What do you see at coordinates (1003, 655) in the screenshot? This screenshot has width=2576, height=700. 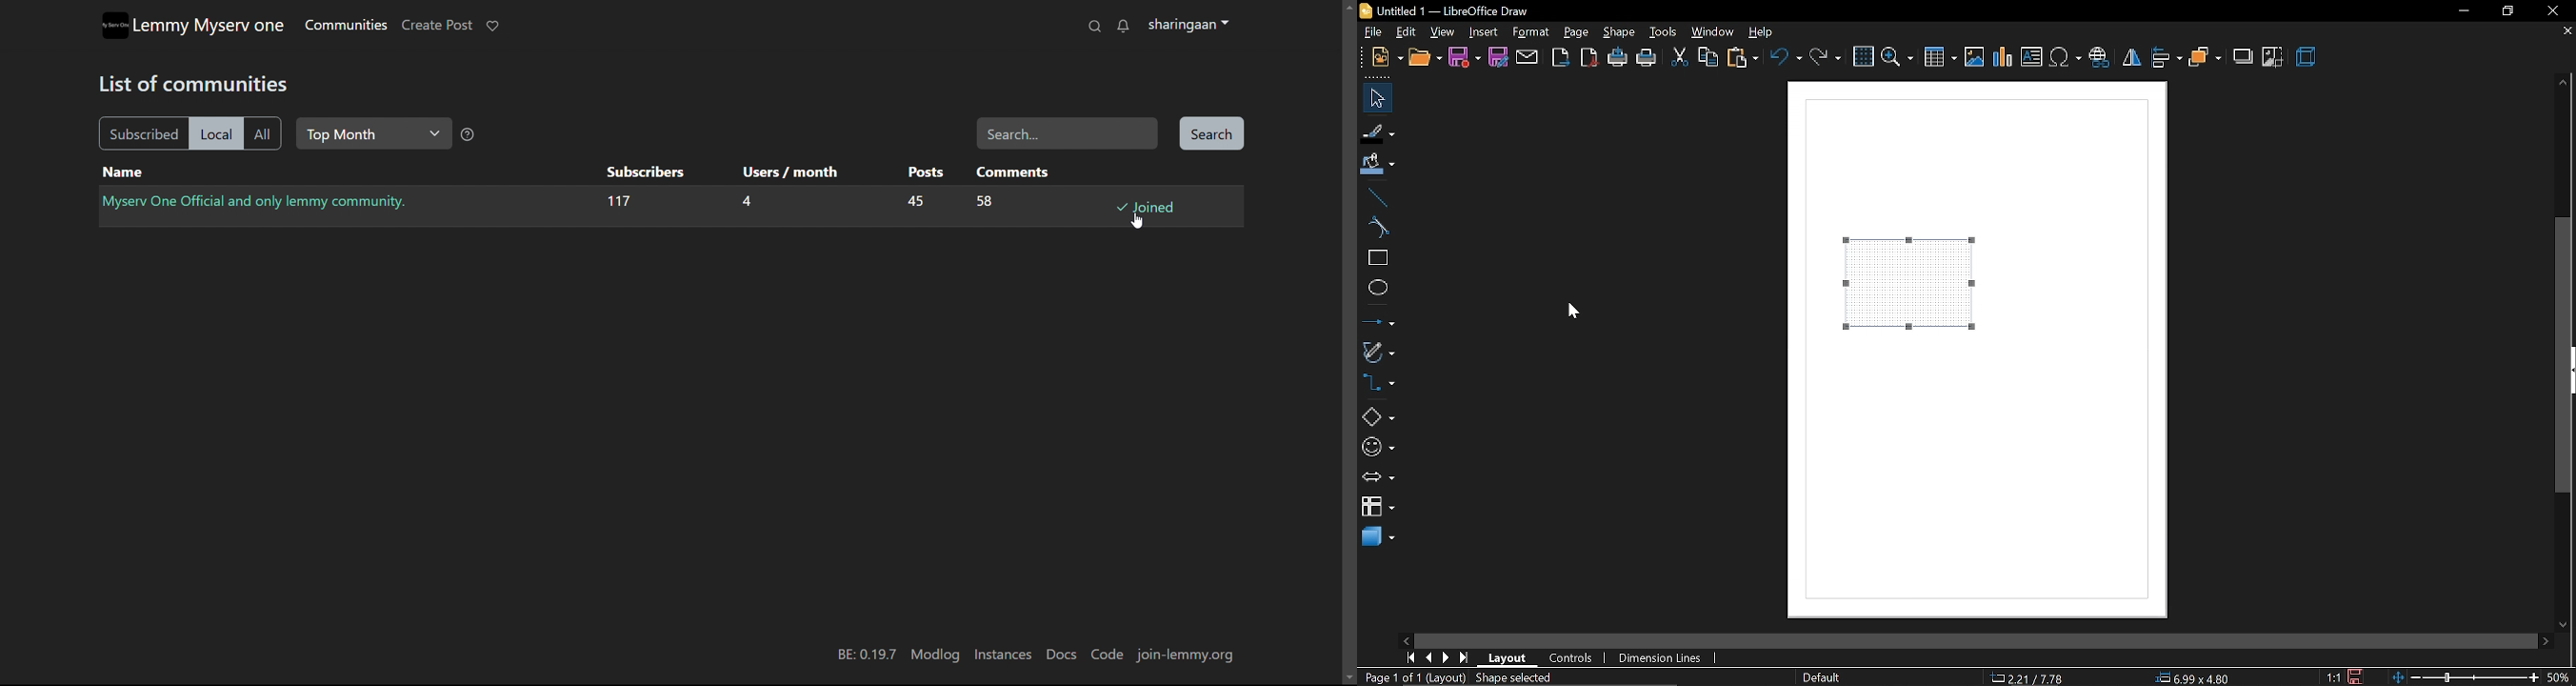 I see `instances` at bounding box center [1003, 655].